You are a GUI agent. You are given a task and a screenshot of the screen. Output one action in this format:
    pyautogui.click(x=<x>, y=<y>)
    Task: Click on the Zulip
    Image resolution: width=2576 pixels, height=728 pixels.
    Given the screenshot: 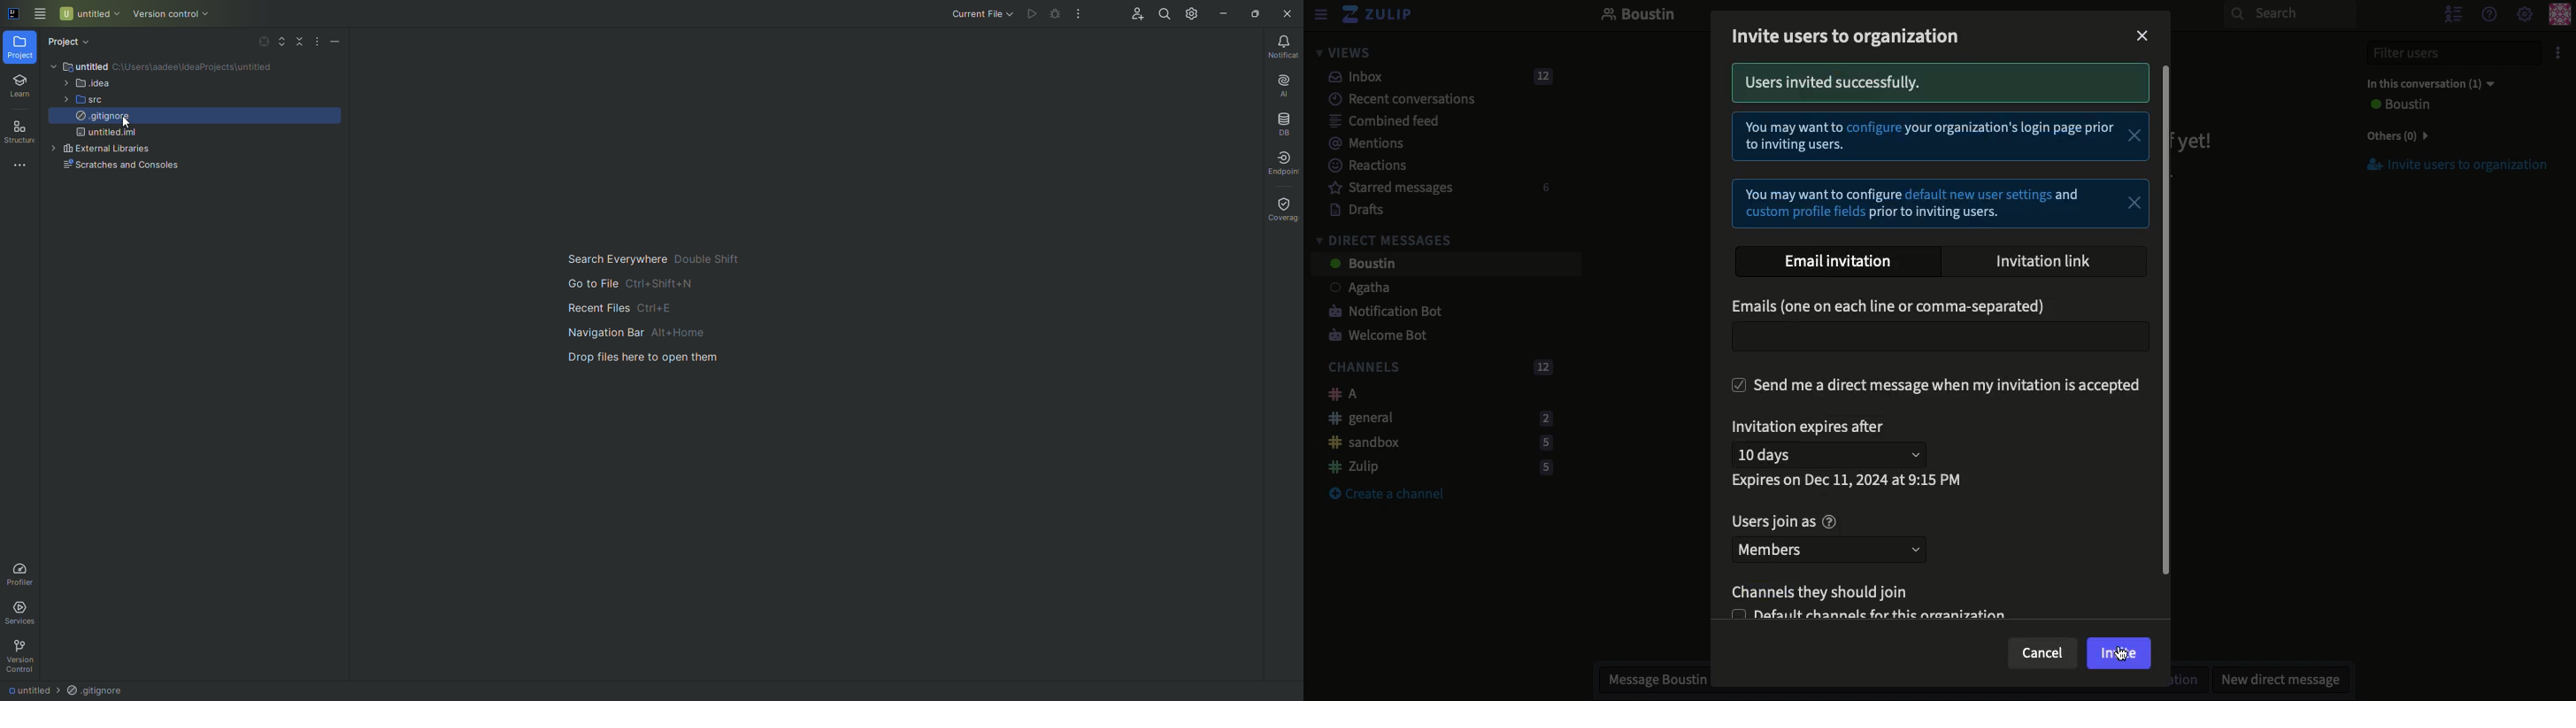 What is the action you would take?
    pyautogui.click(x=1379, y=15)
    